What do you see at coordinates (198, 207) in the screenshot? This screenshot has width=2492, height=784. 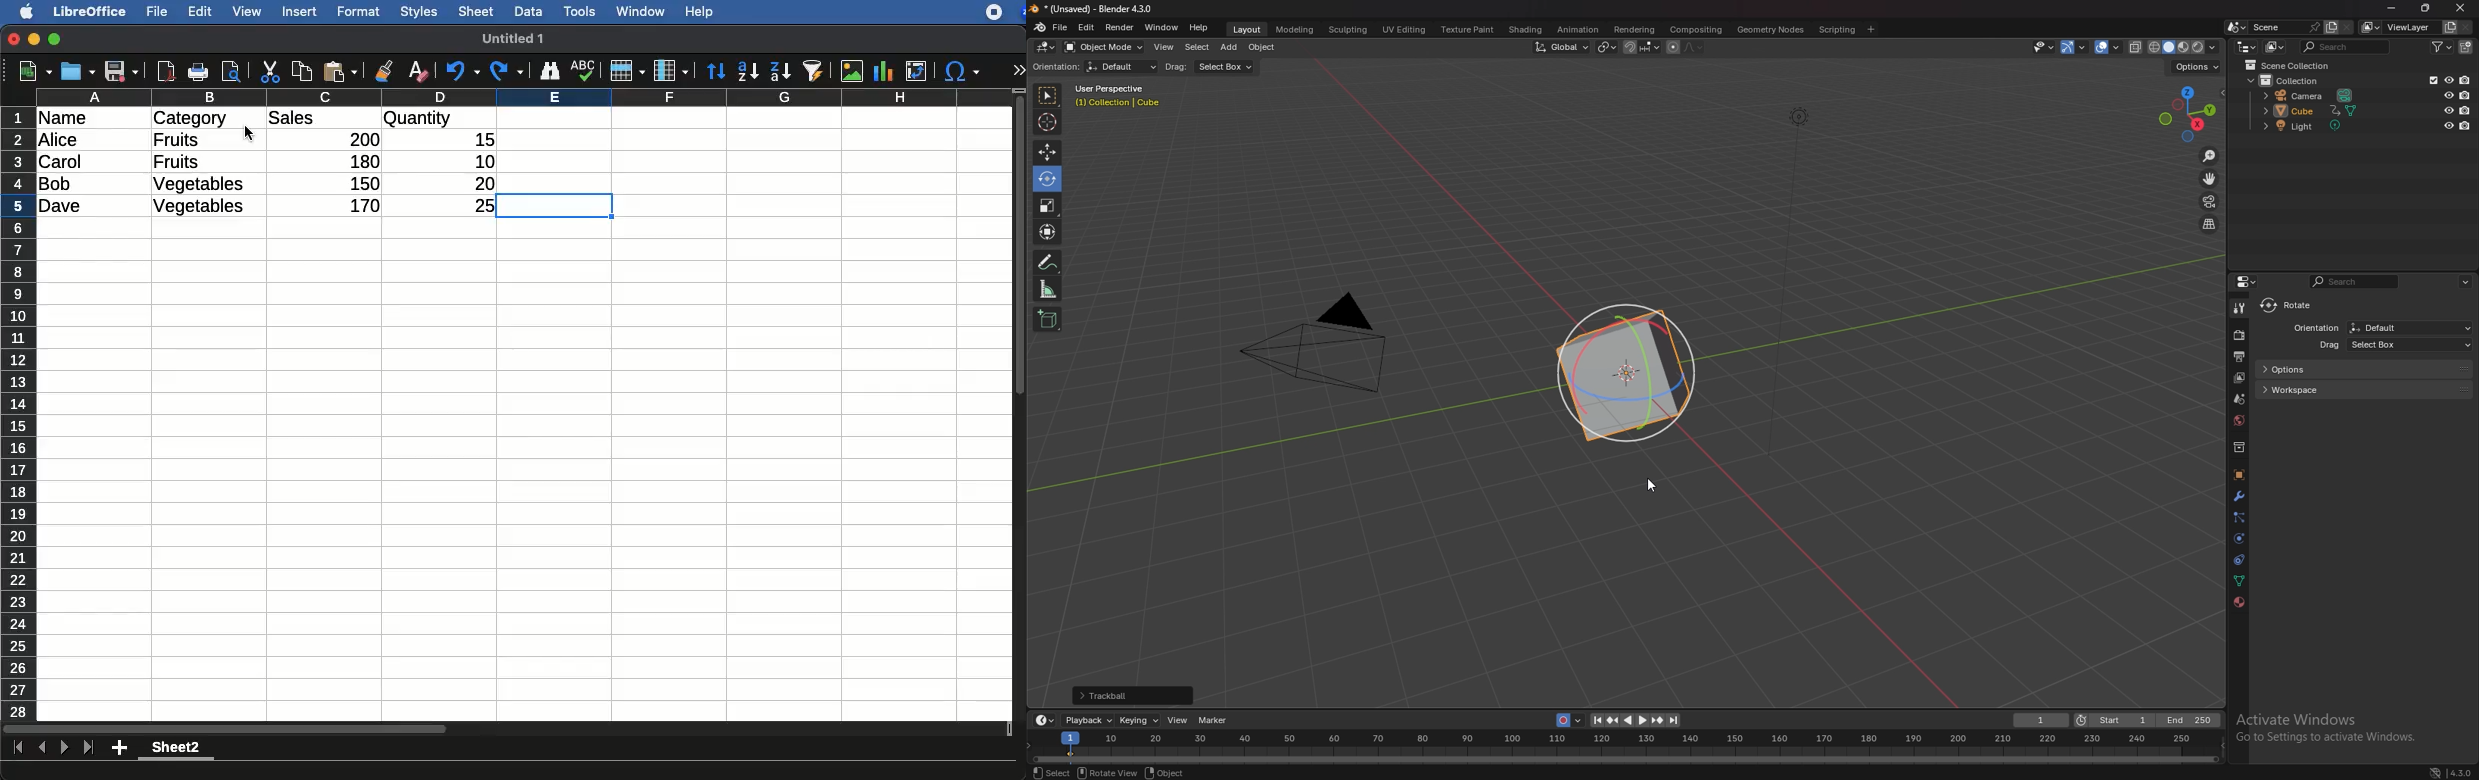 I see `Vegetables` at bounding box center [198, 207].